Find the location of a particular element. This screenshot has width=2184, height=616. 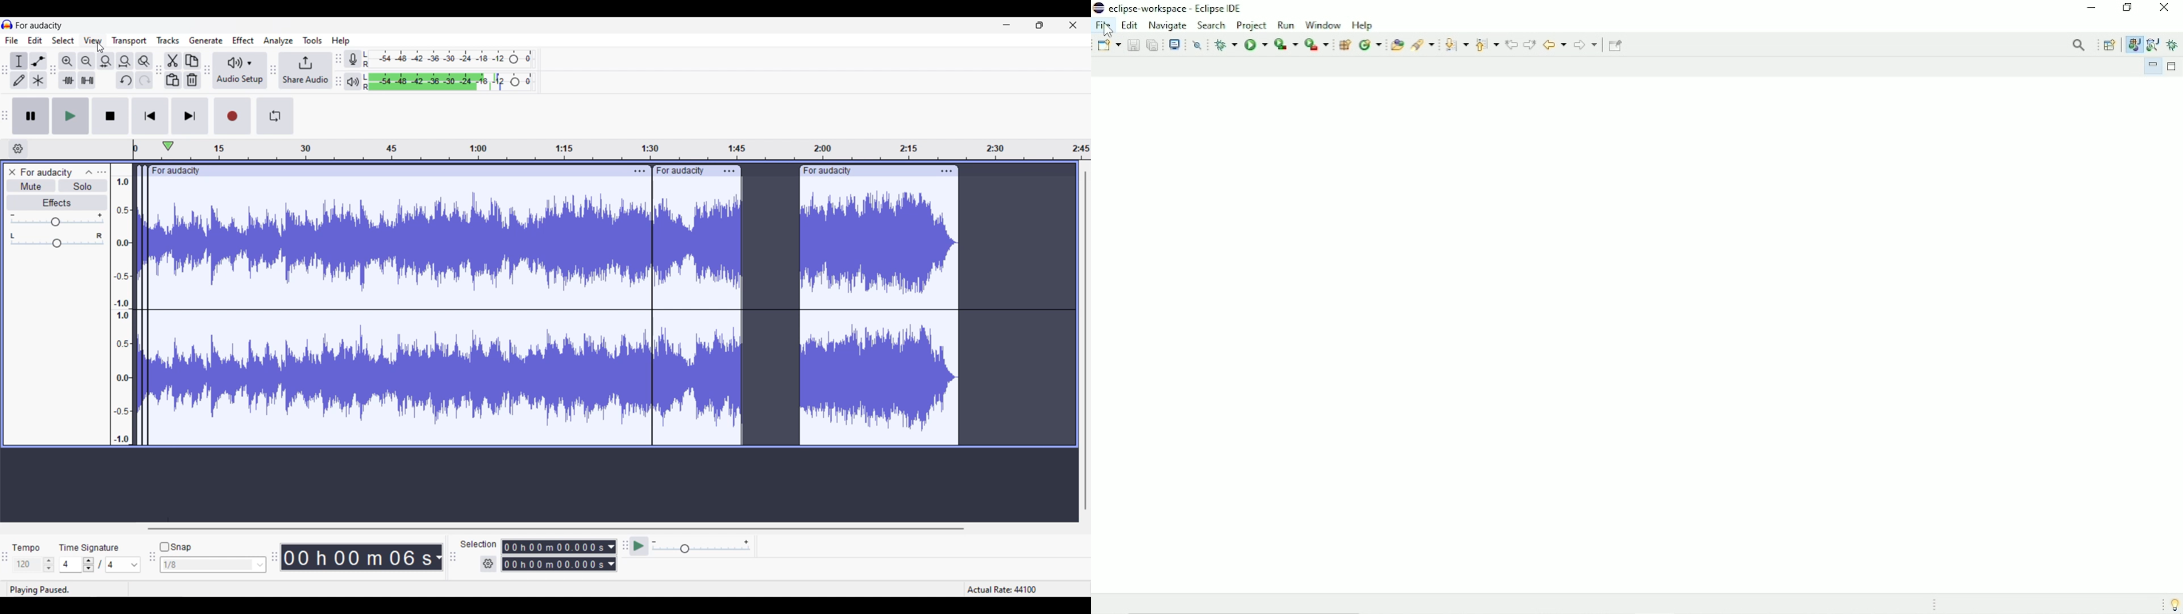

New java package is located at coordinates (1346, 44).